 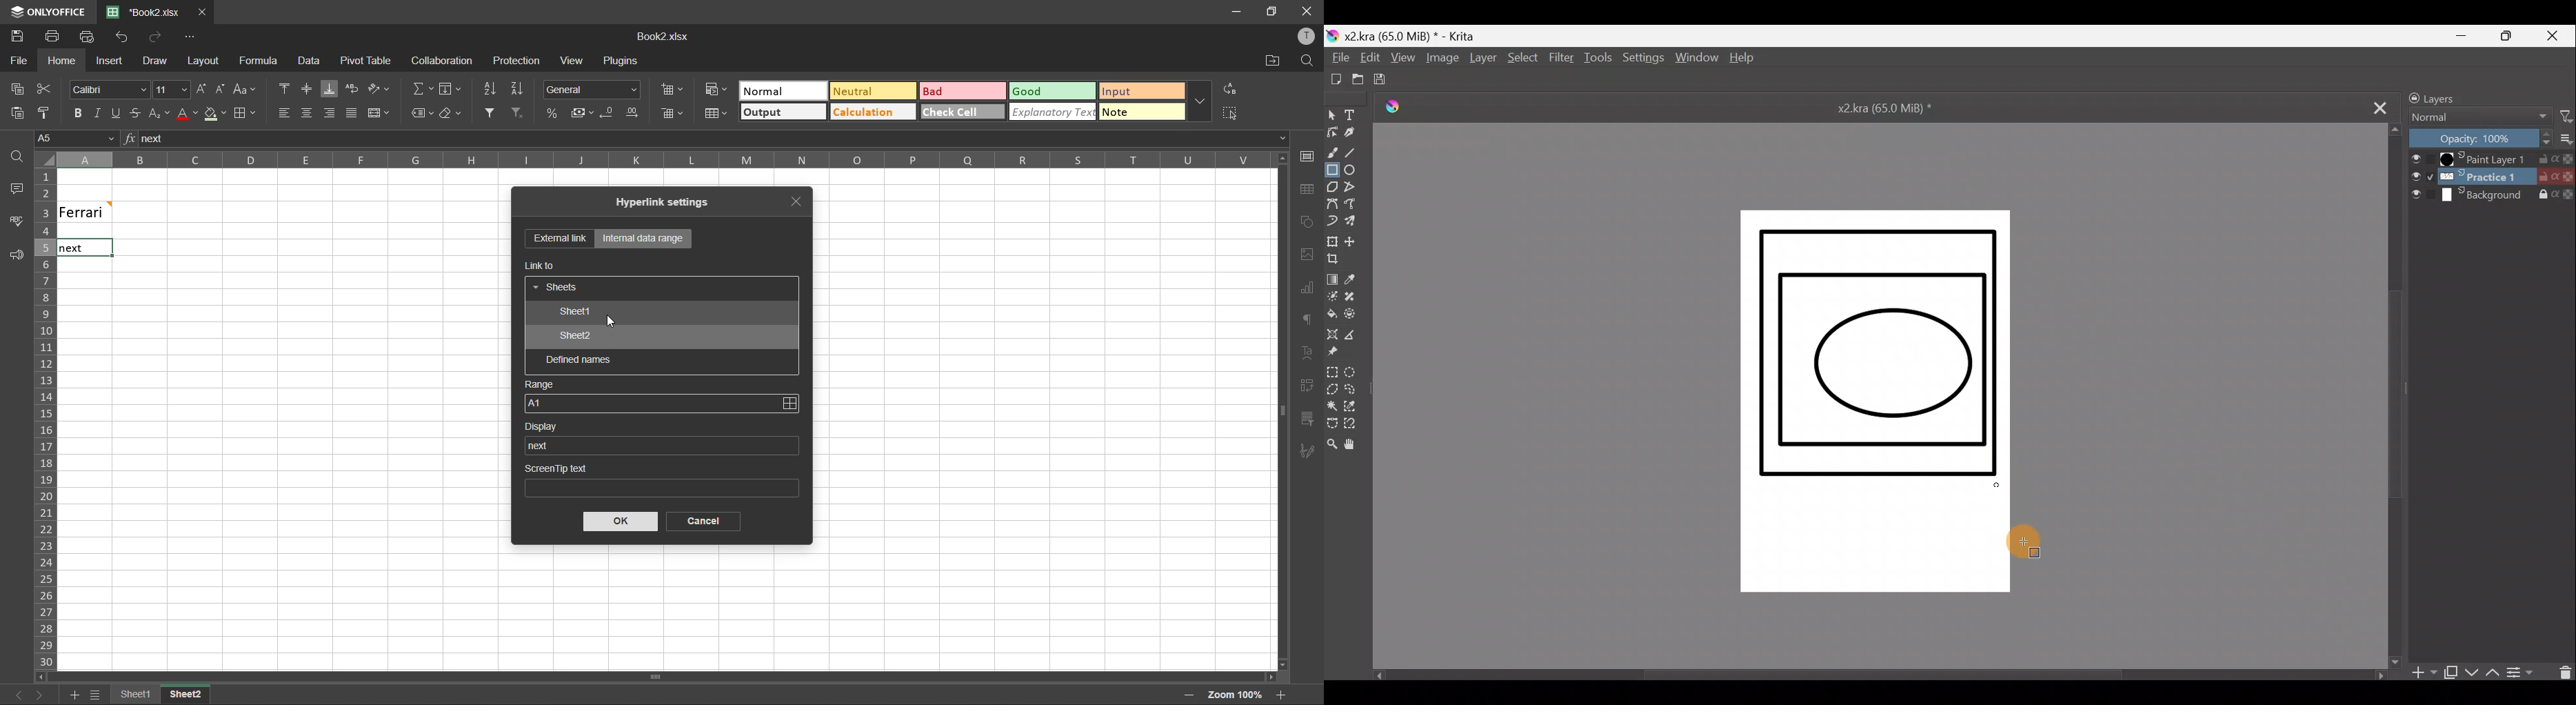 What do you see at coordinates (1355, 298) in the screenshot?
I see `Smart patch tool` at bounding box center [1355, 298].